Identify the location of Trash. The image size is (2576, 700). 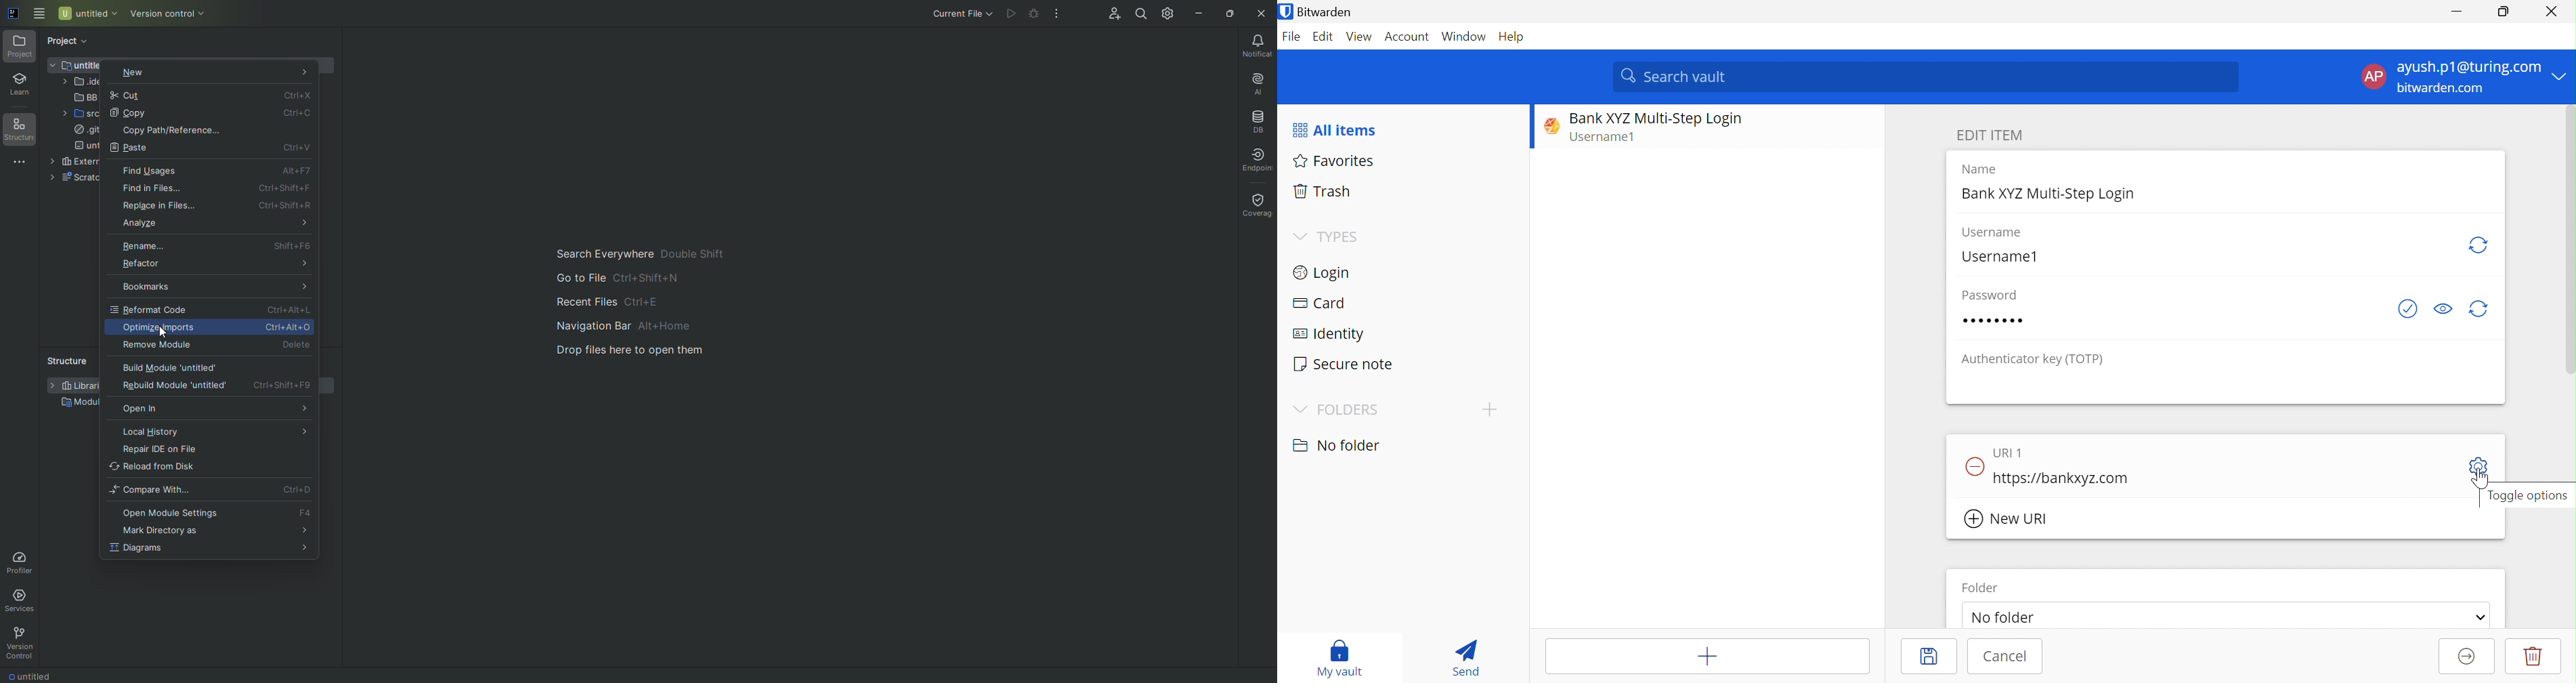
(1321, 189).